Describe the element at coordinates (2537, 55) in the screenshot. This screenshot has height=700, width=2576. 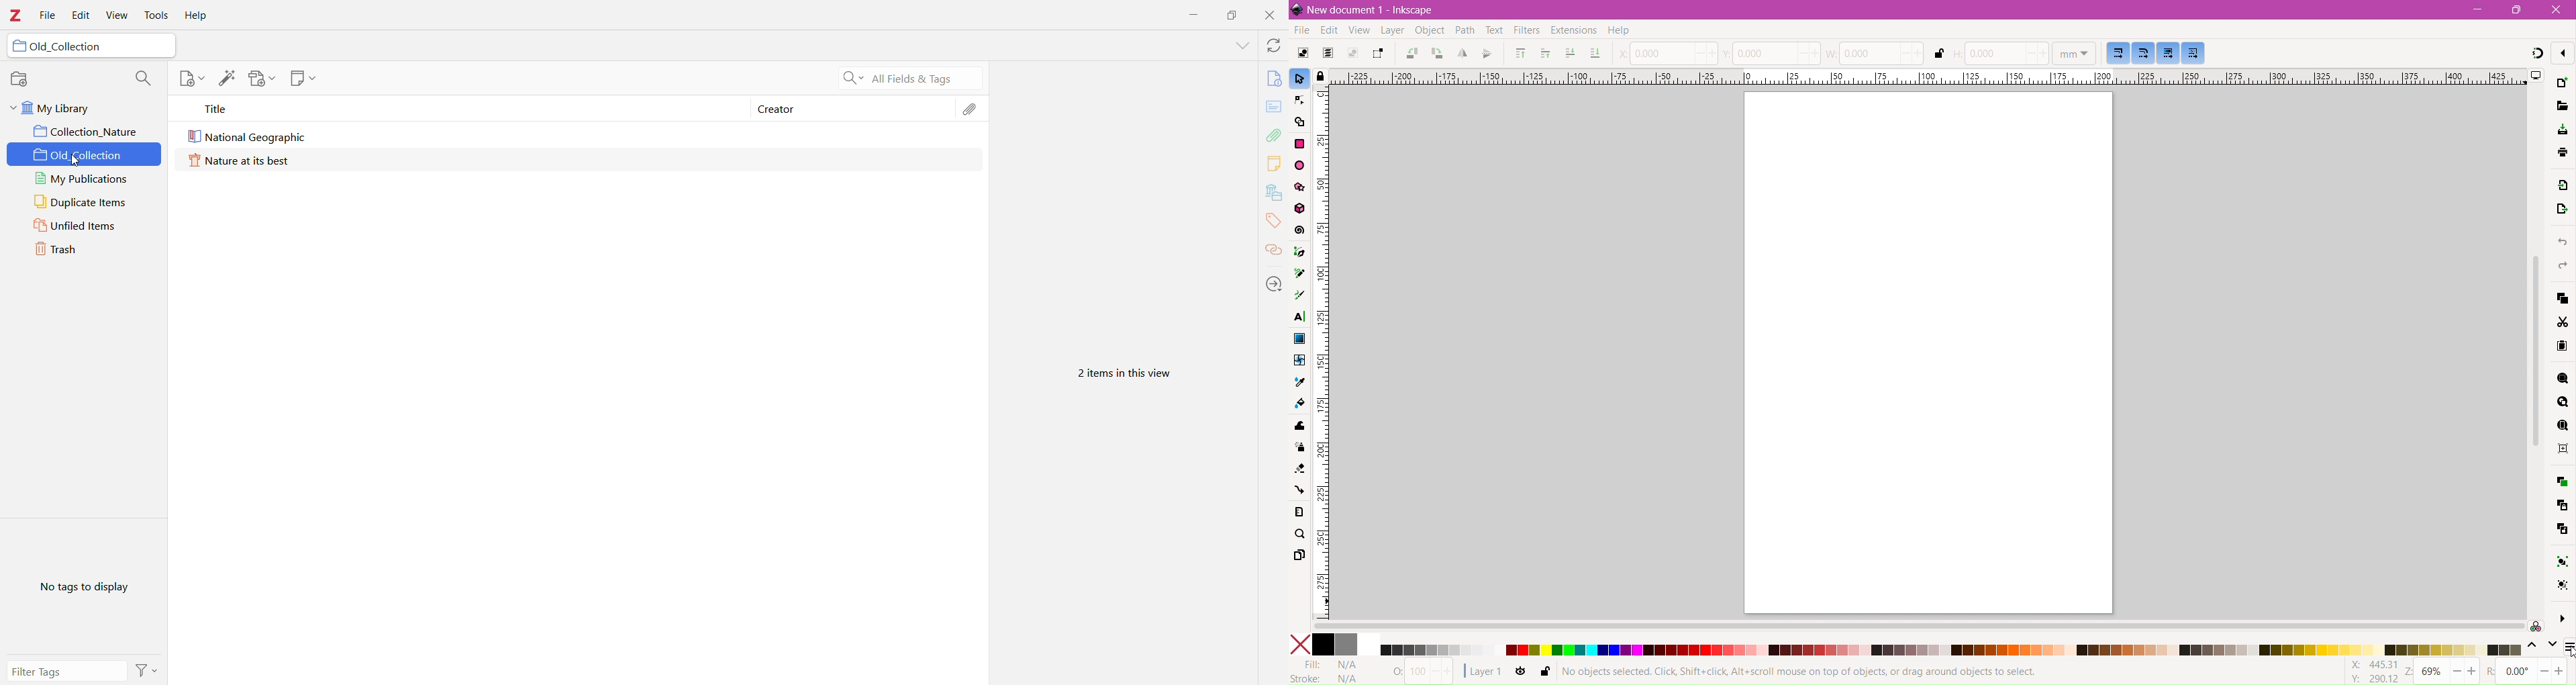
I see `Snapping` at that location.